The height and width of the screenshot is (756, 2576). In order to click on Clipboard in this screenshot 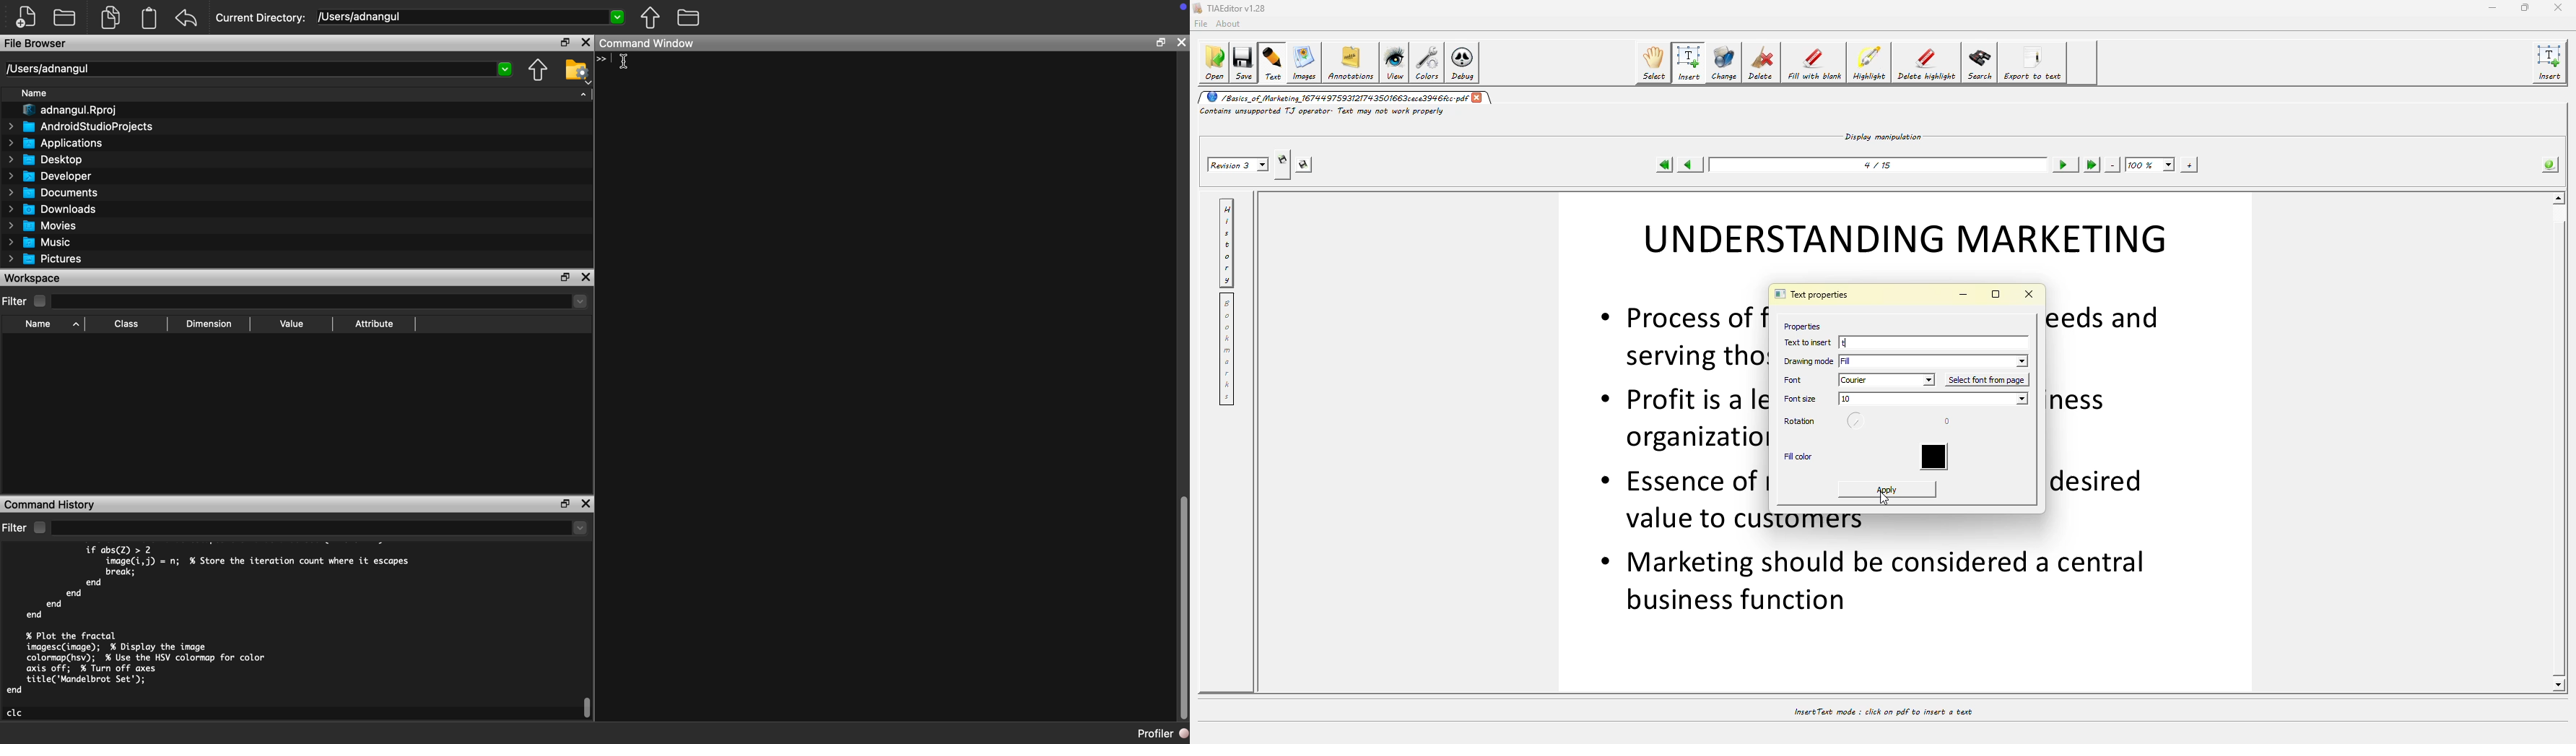, I will do `click(149, 21)`.